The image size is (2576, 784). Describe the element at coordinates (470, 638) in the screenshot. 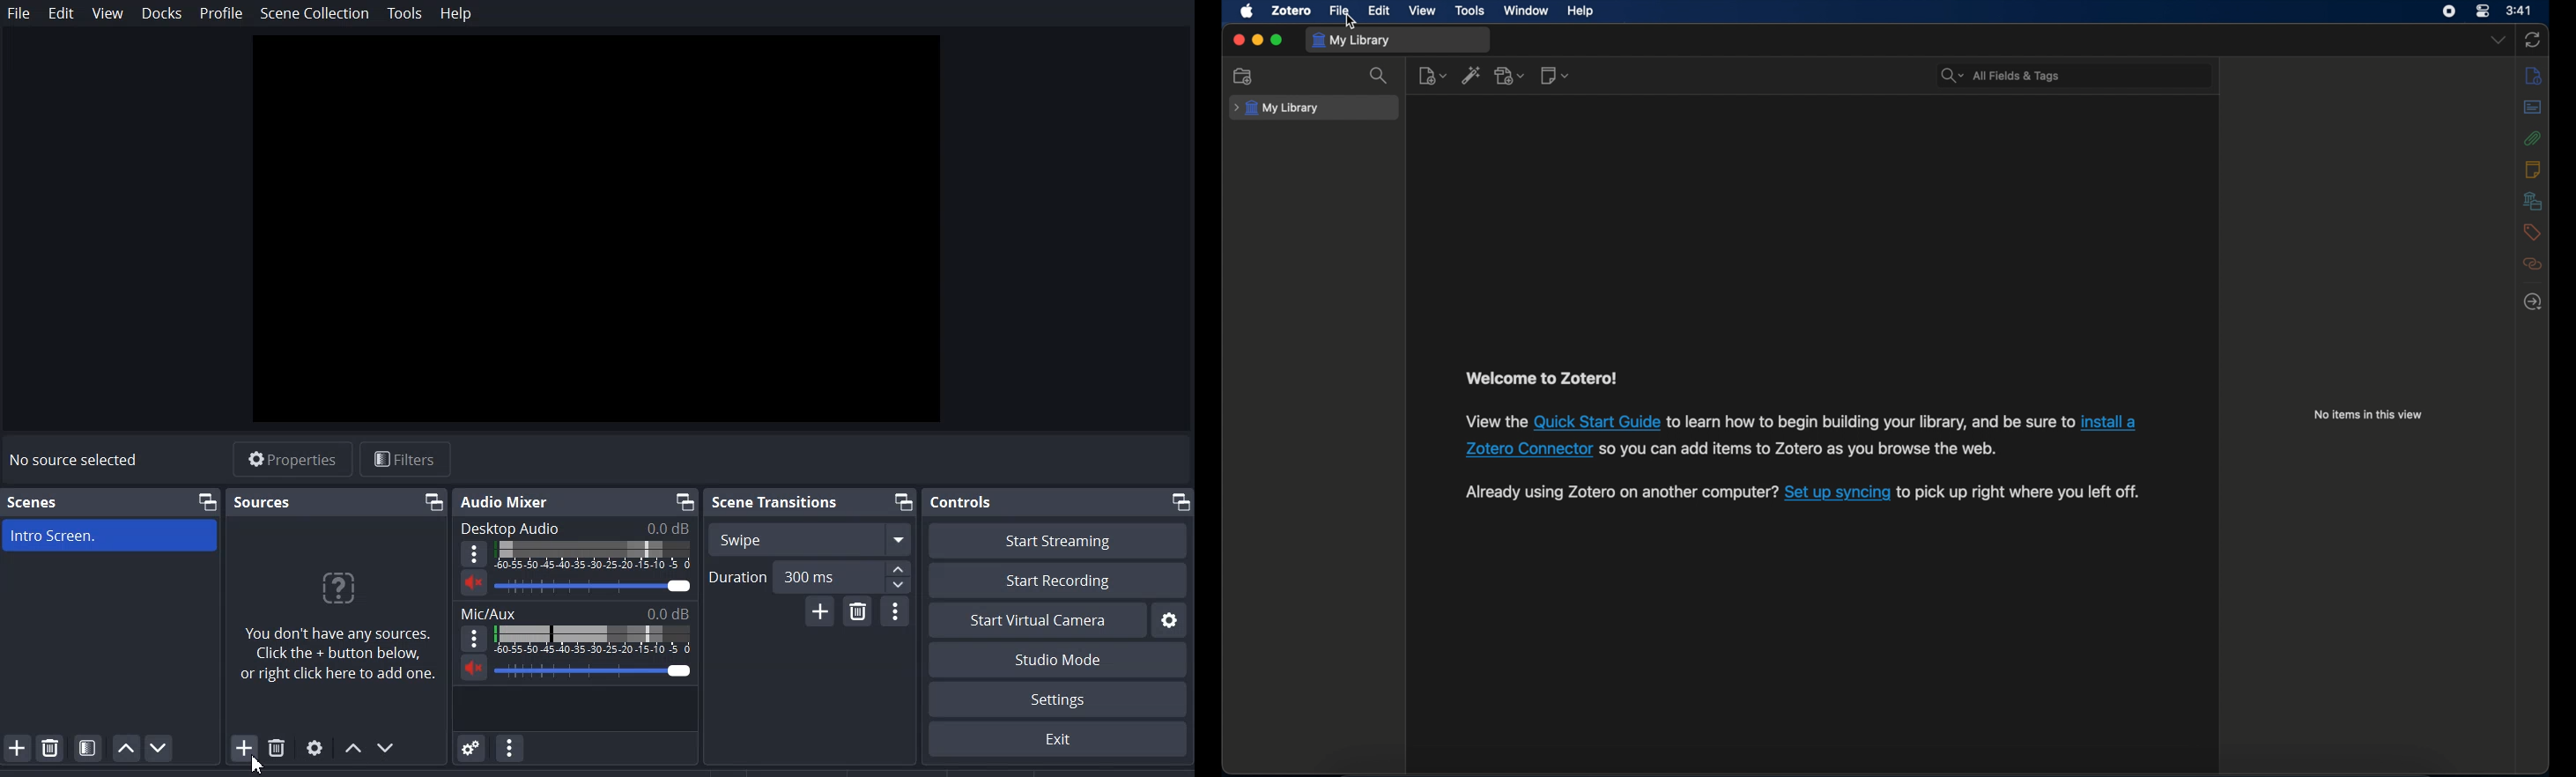

I see `More` at that location.